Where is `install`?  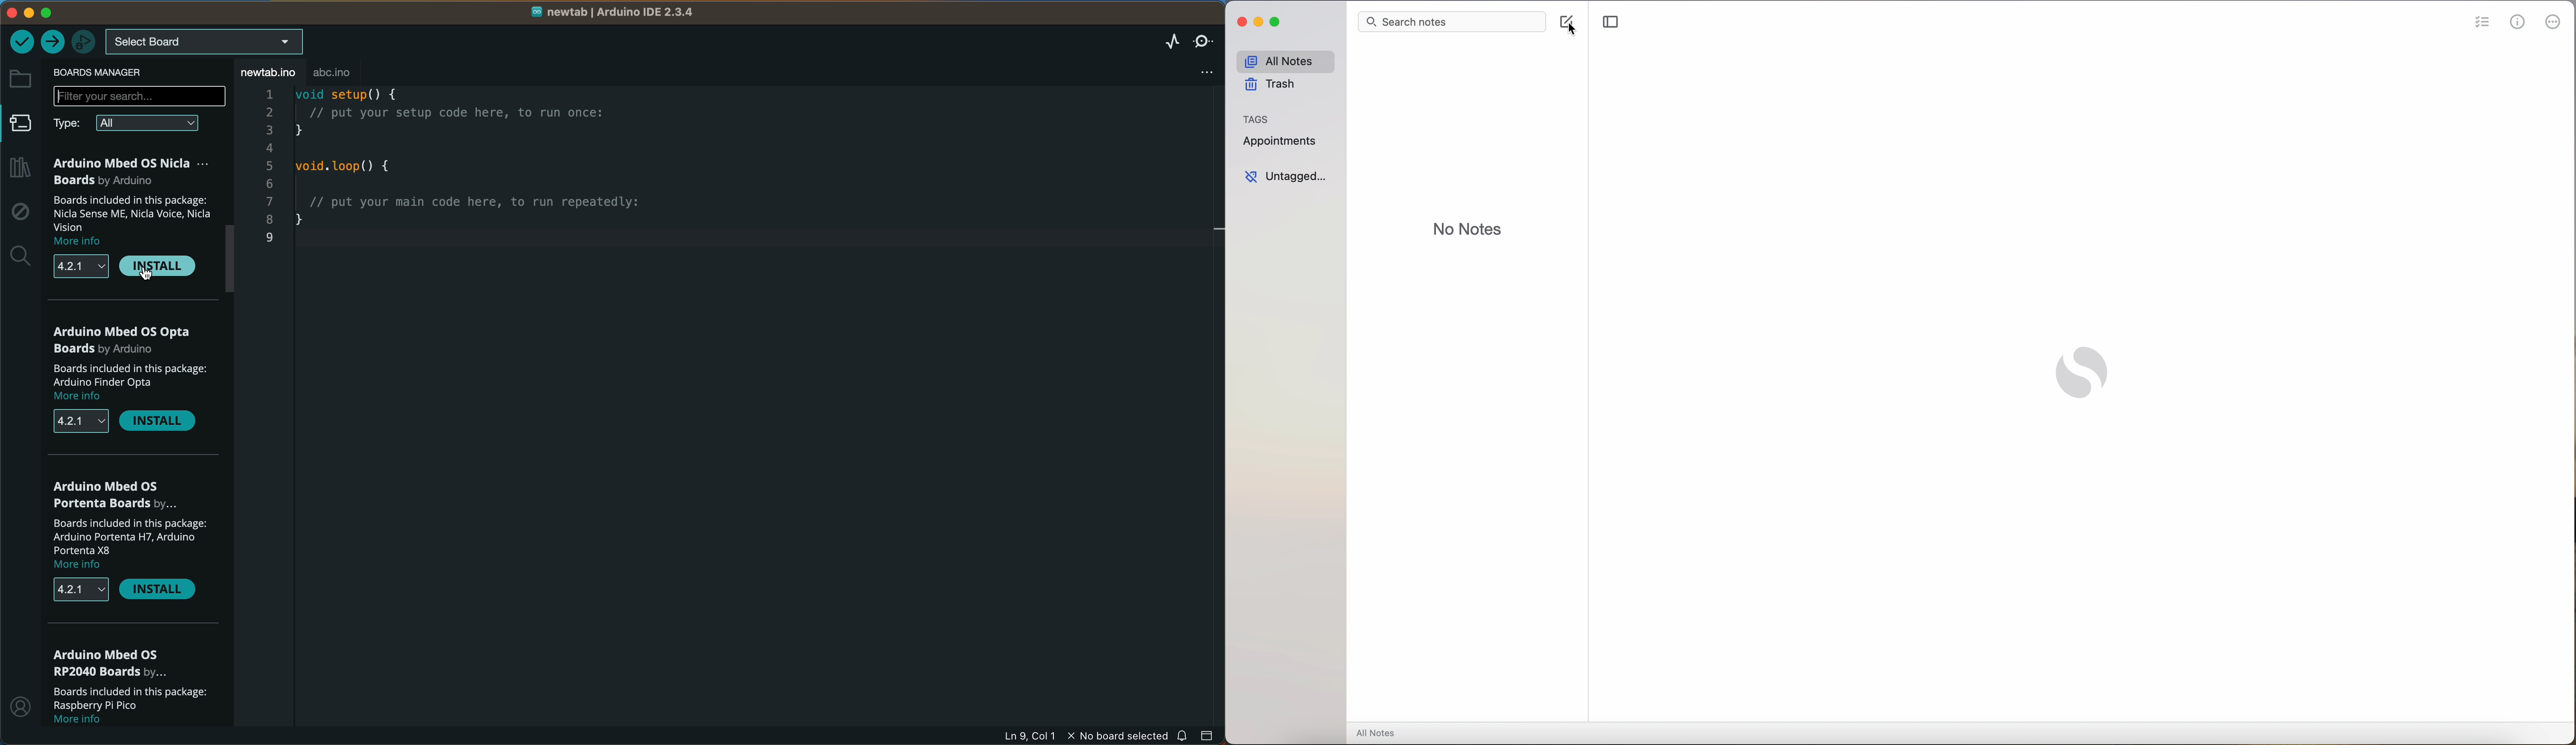 install is located at coordinates (160, 590).